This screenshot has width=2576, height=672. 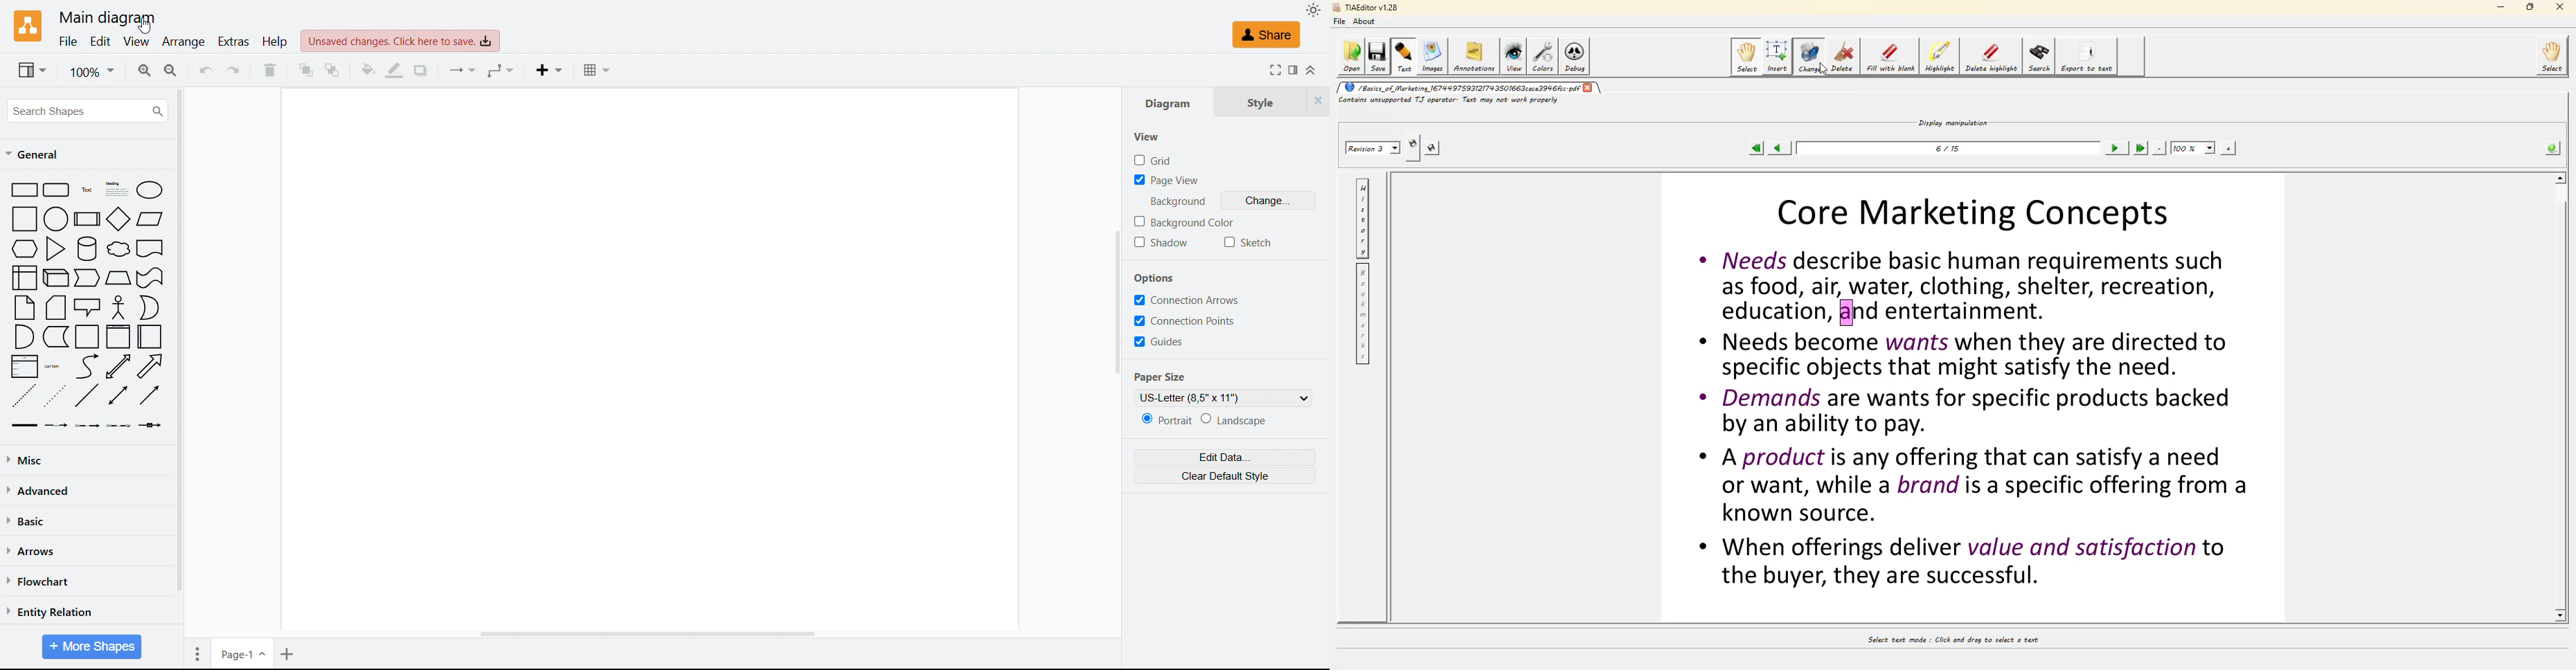 I want to click on Diagram , so click(x=1168, y=101).